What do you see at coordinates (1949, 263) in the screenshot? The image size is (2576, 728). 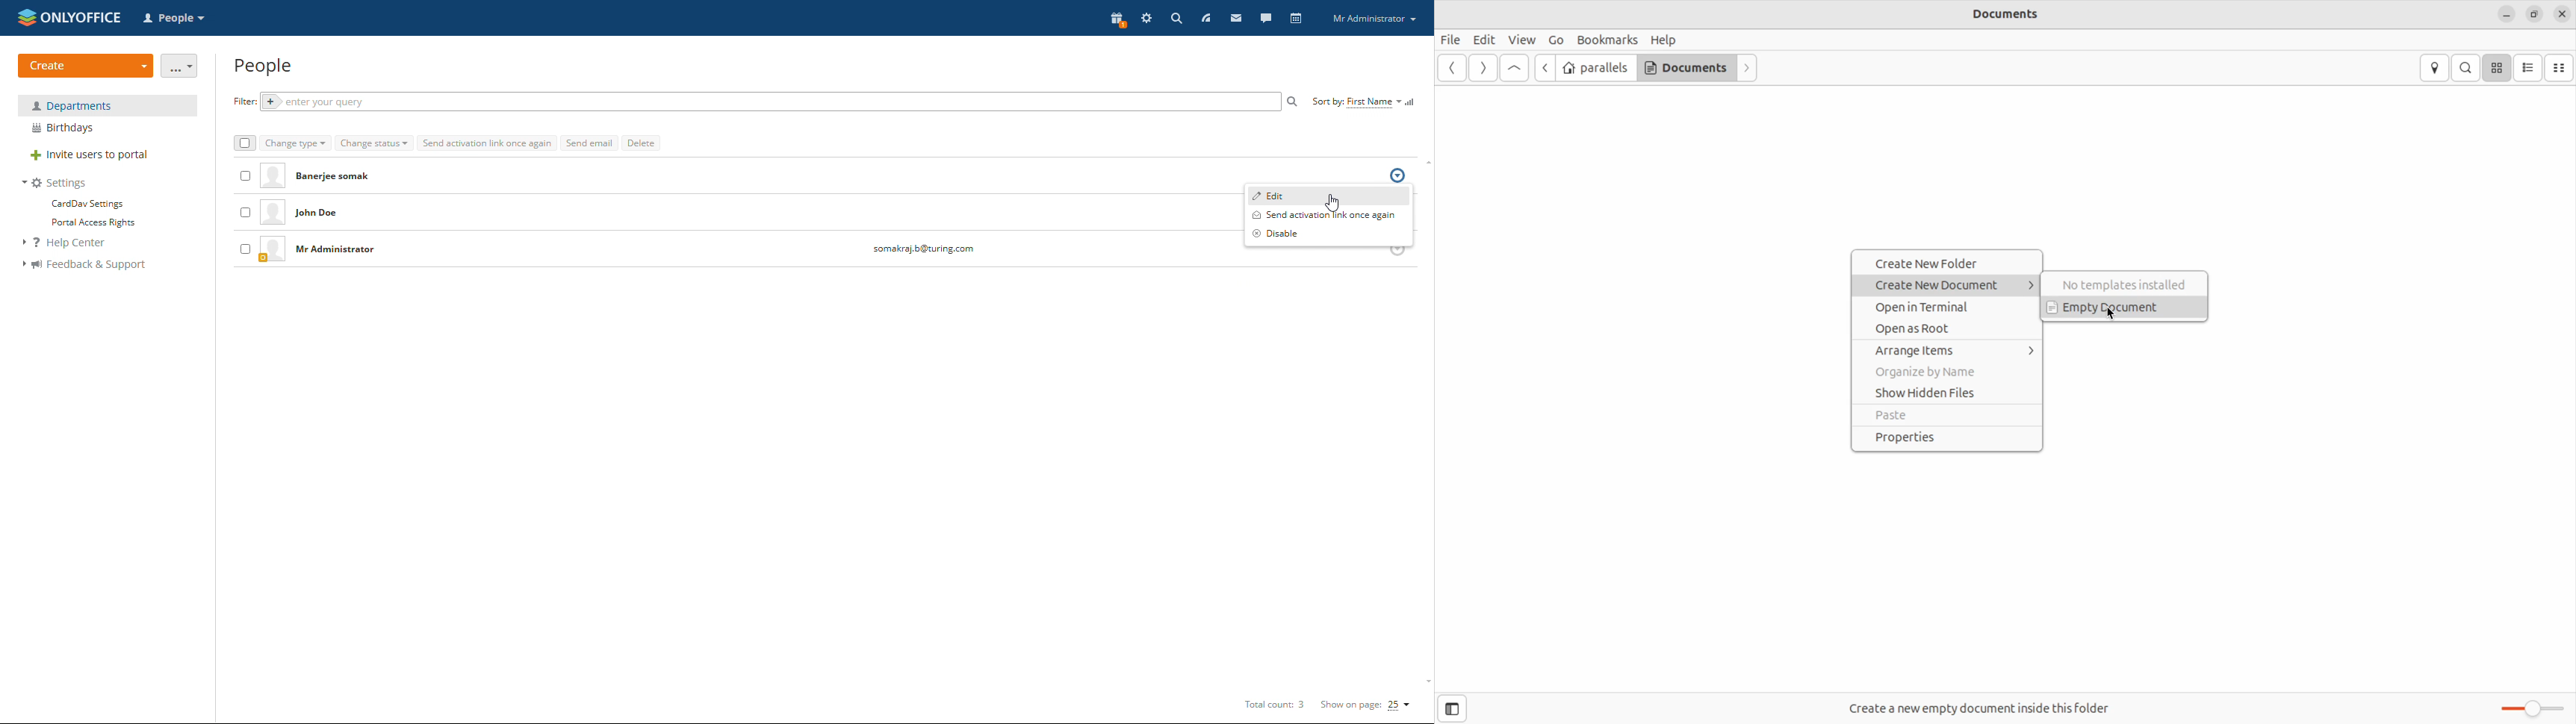 I see `create new folder` at bounding box center [1949, 263].